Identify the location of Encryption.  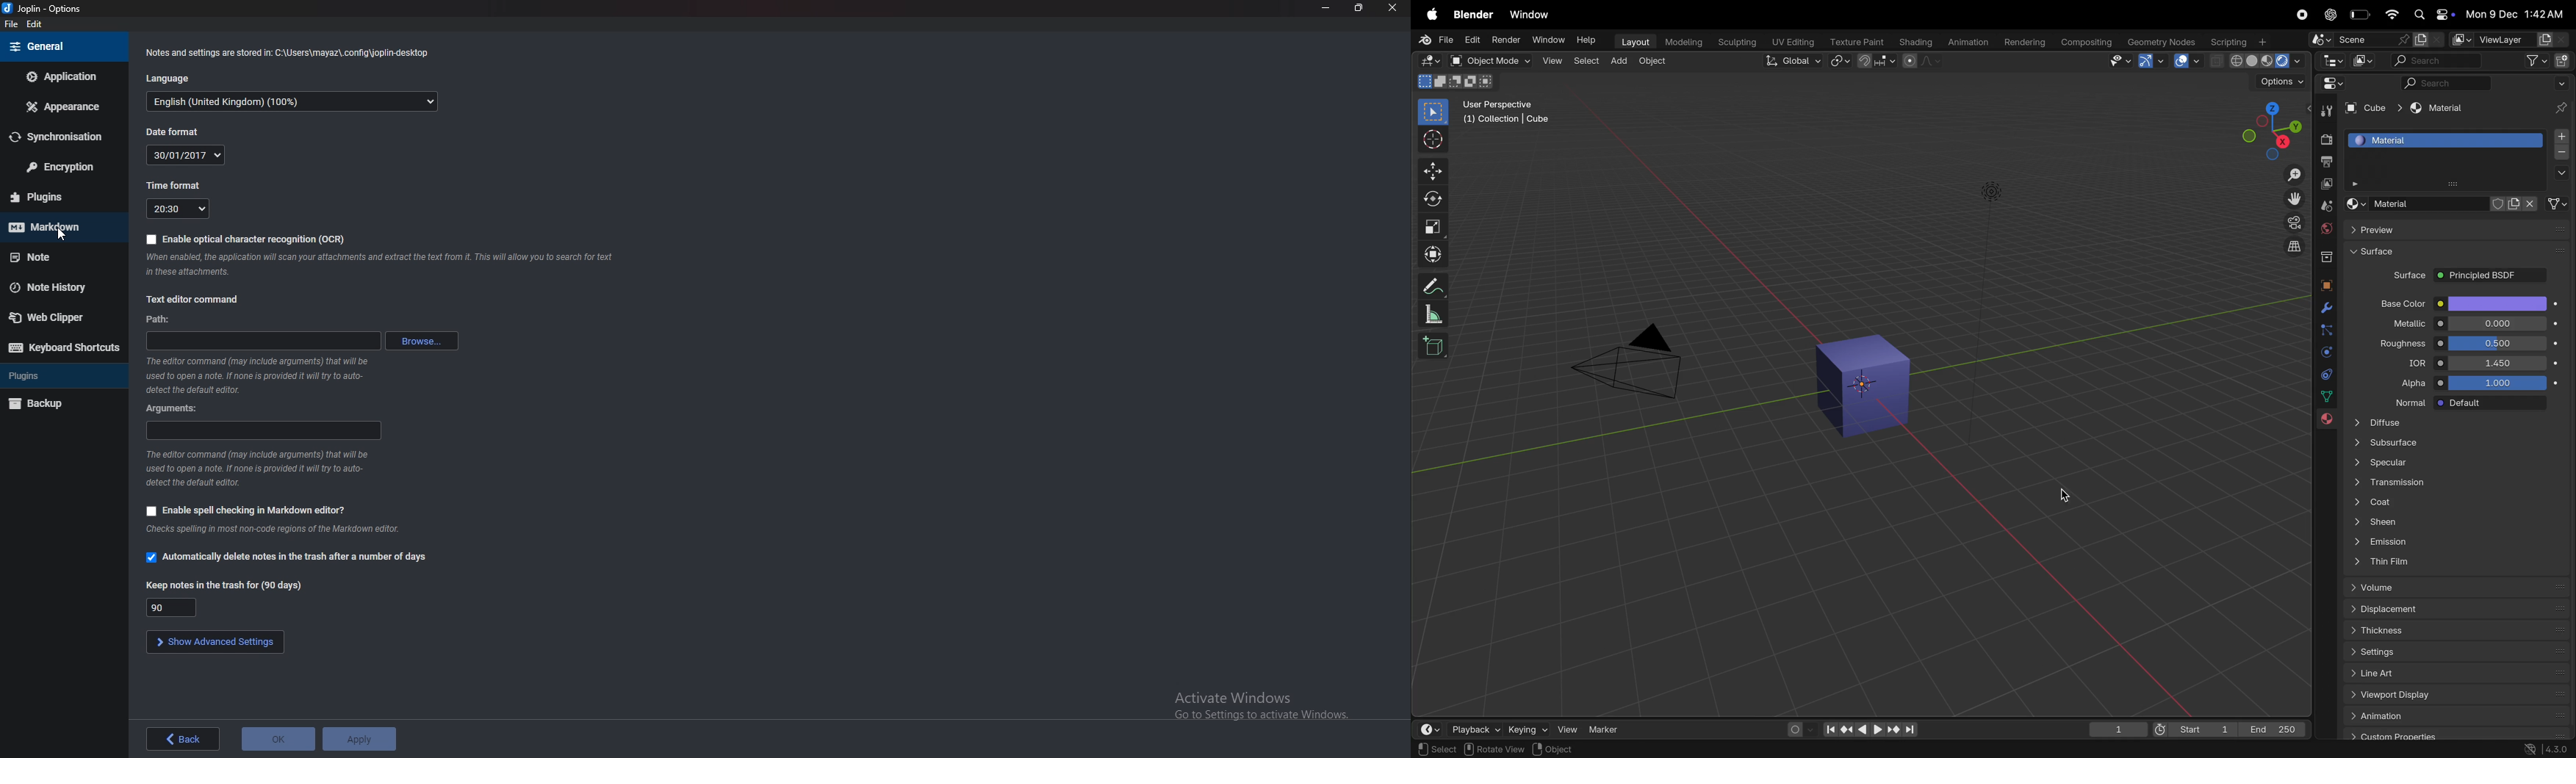
(60, 167).